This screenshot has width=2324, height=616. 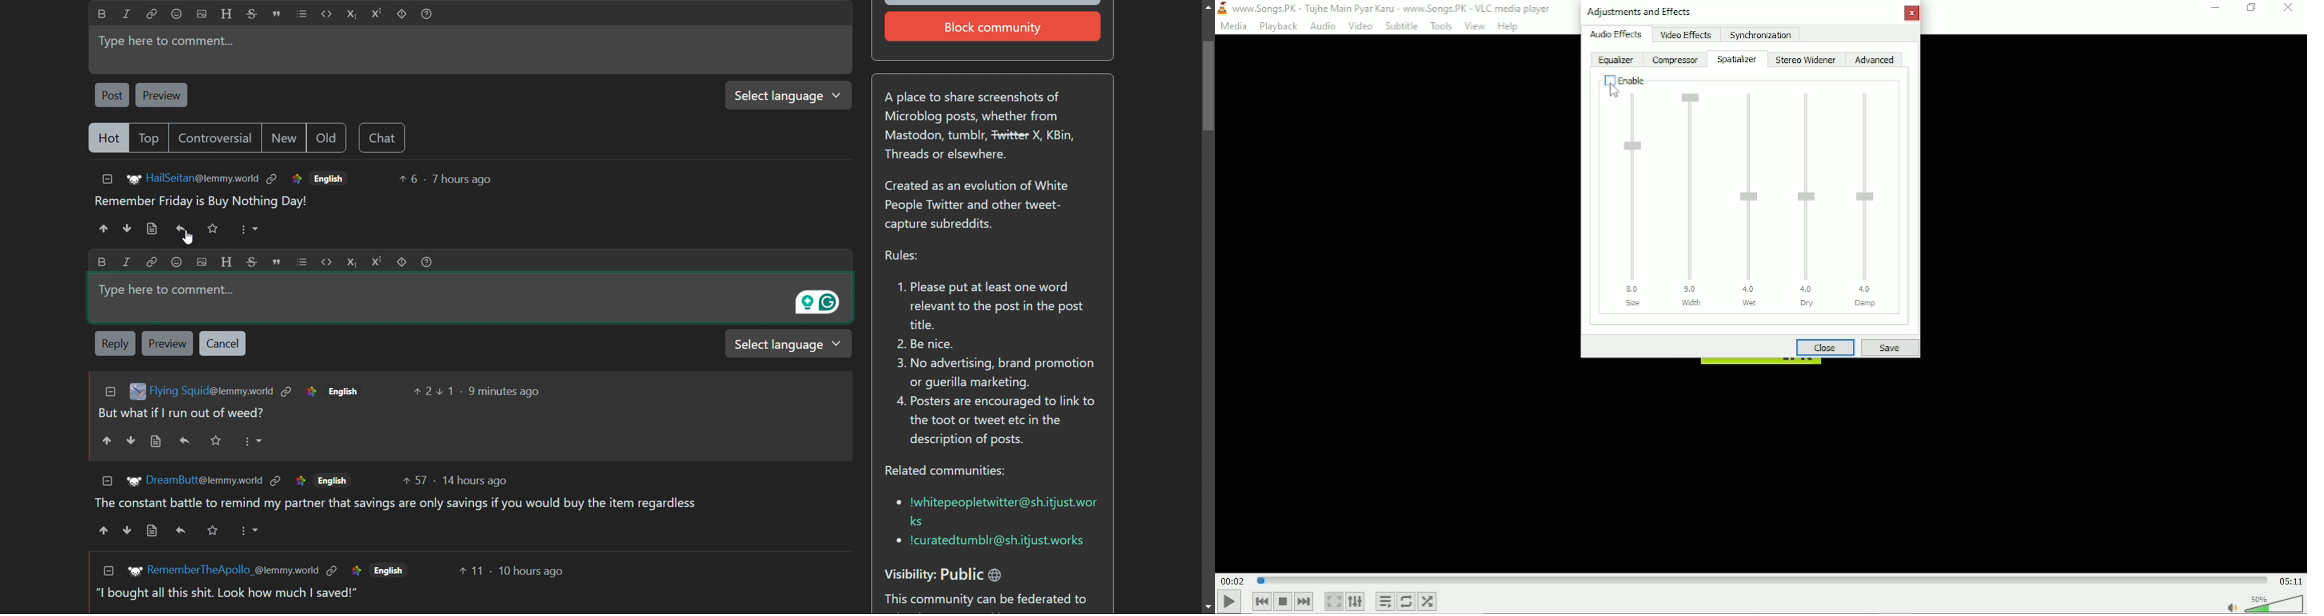 I want to click on collapse, so click(x=107, y=480).